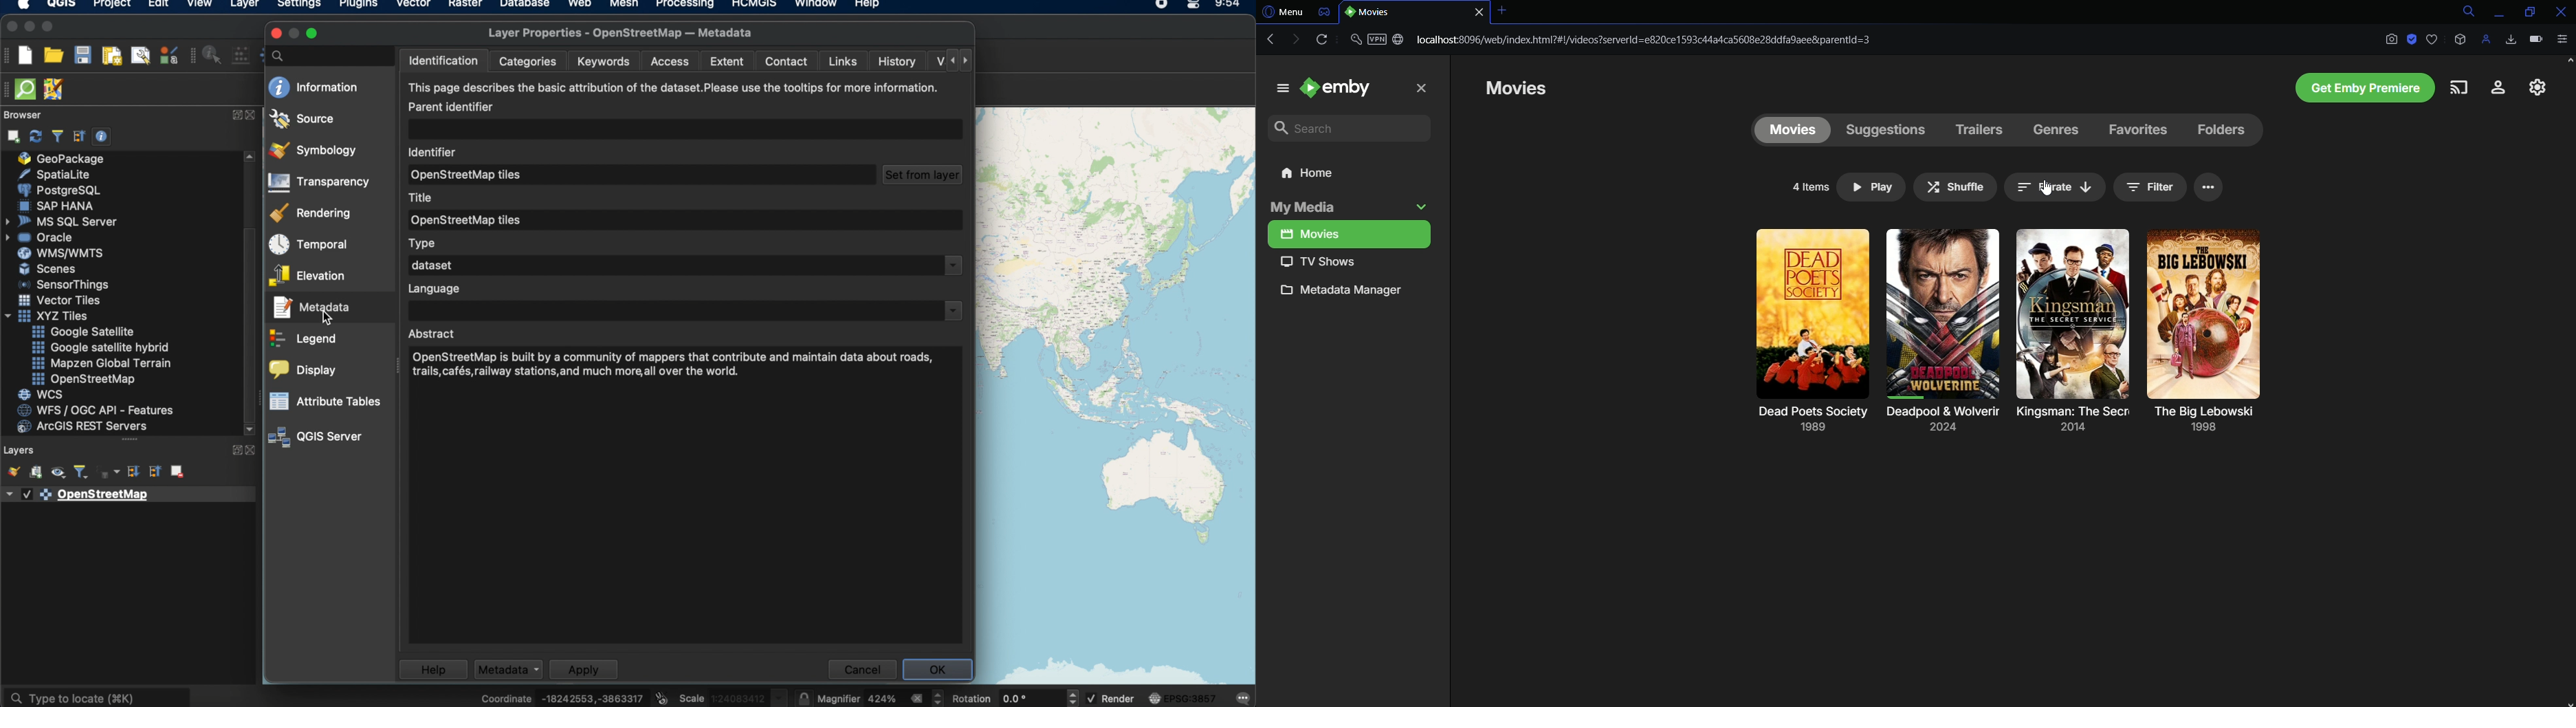  Describe the element at coordinates (1015, 695) in the screenshot. I see `rotation` at that location.